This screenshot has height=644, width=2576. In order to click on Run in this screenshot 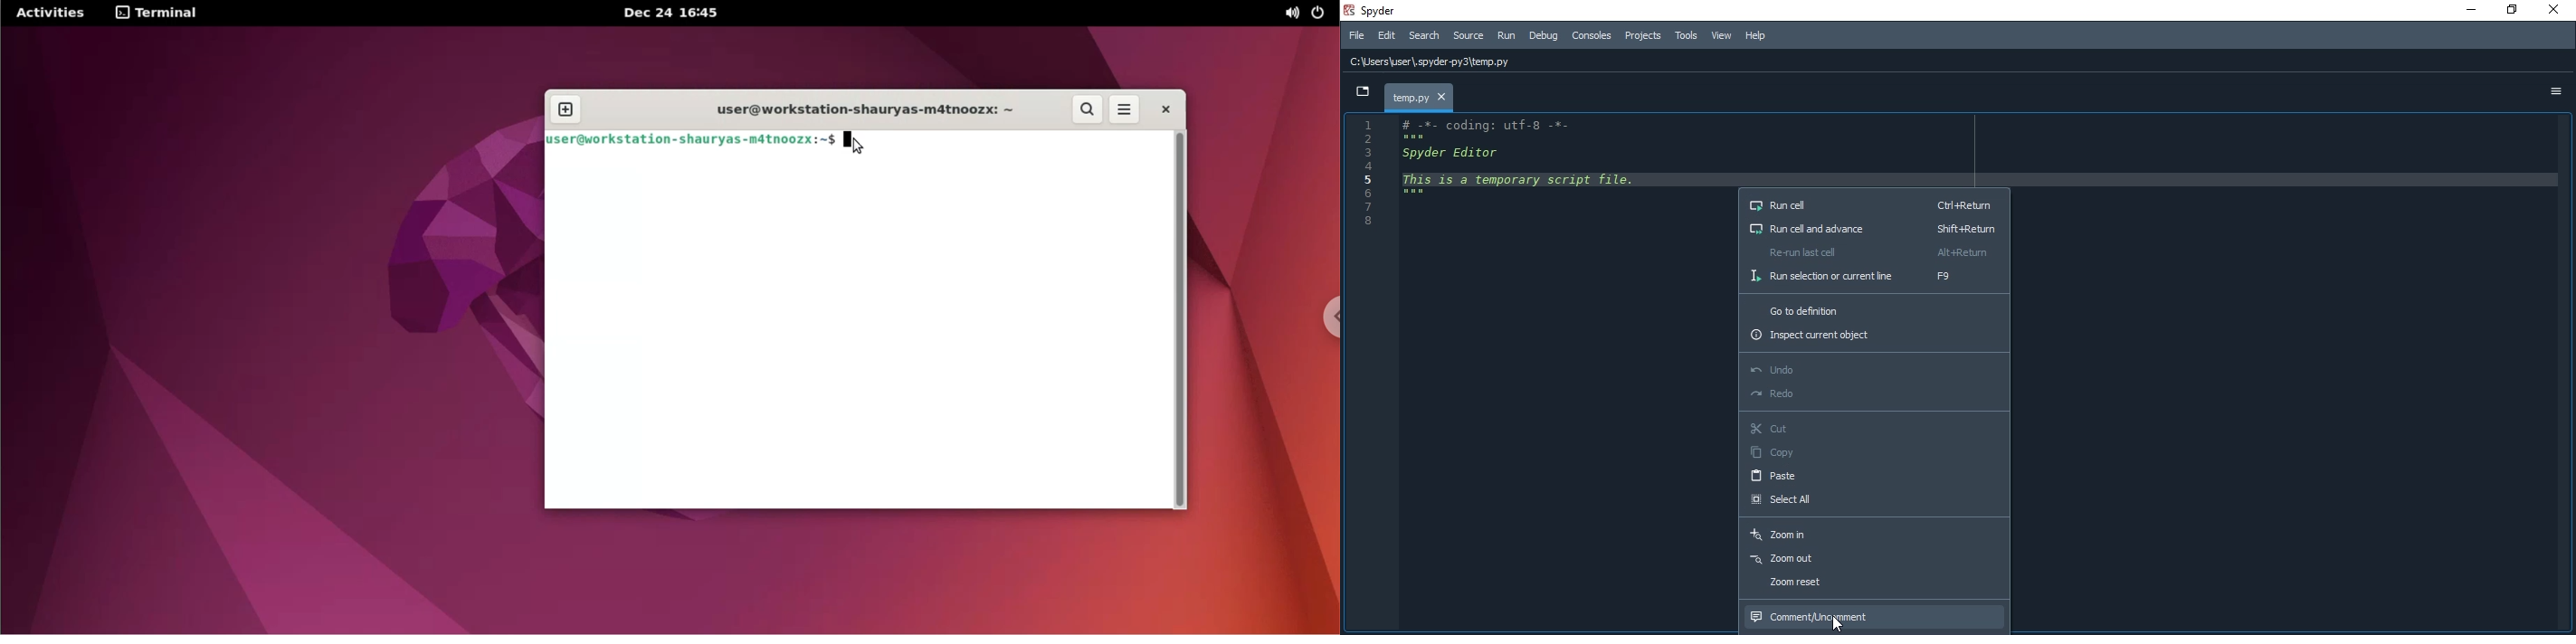, I will do `click(1507, 35)`.